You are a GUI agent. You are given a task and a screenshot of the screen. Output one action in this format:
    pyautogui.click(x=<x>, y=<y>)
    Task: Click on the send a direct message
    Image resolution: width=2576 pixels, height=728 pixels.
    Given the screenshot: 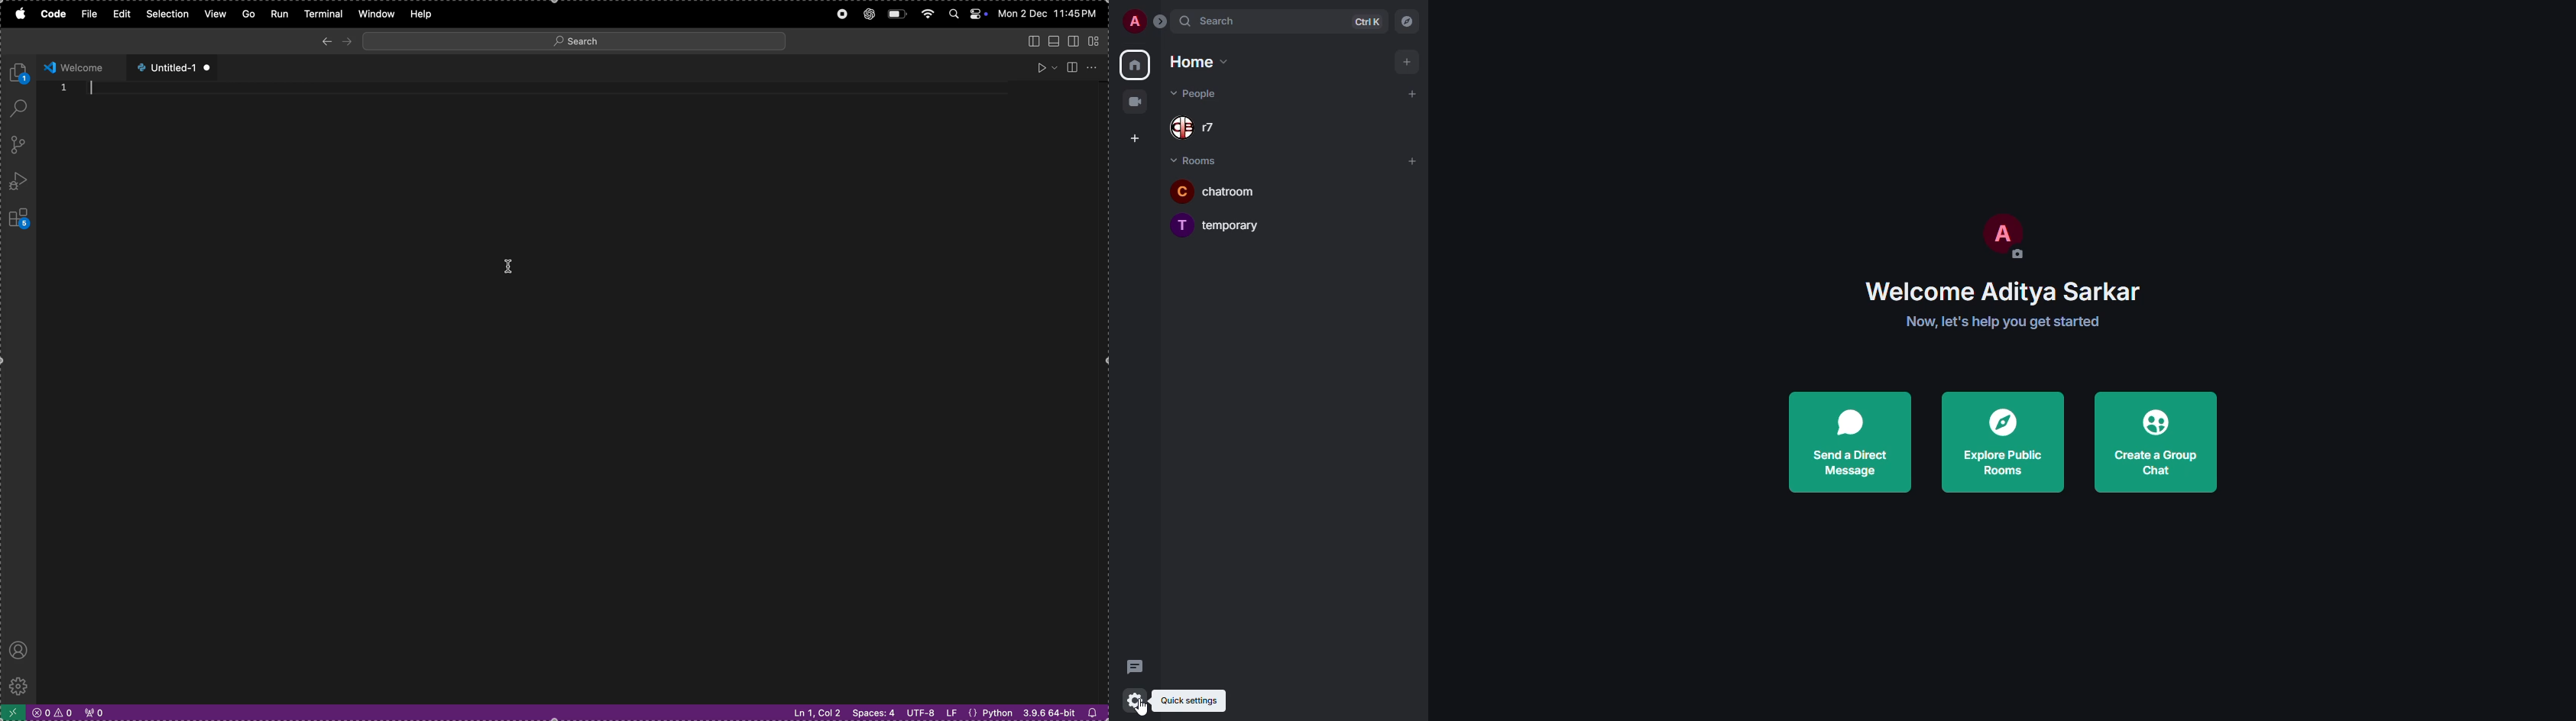 What is the action you would take?
    pyautogui.click(x=1853, y=442)
    